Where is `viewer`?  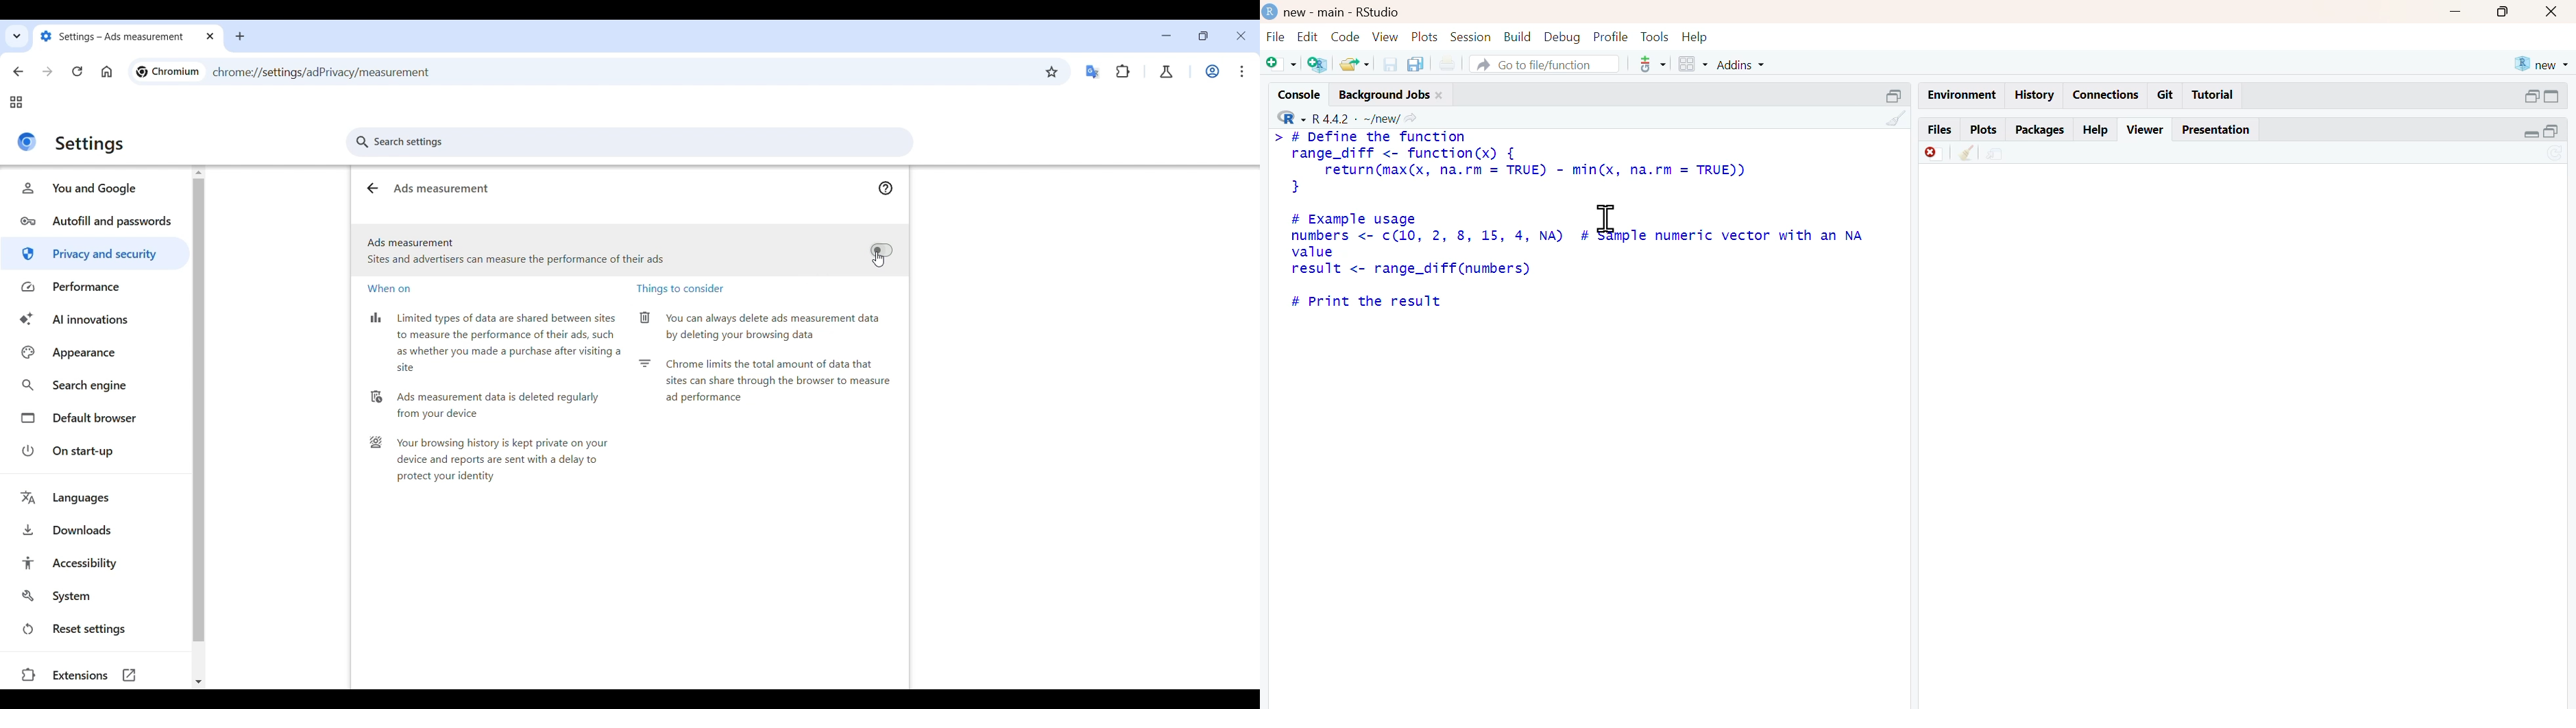 viewer is located at coordinates (2146, 129).